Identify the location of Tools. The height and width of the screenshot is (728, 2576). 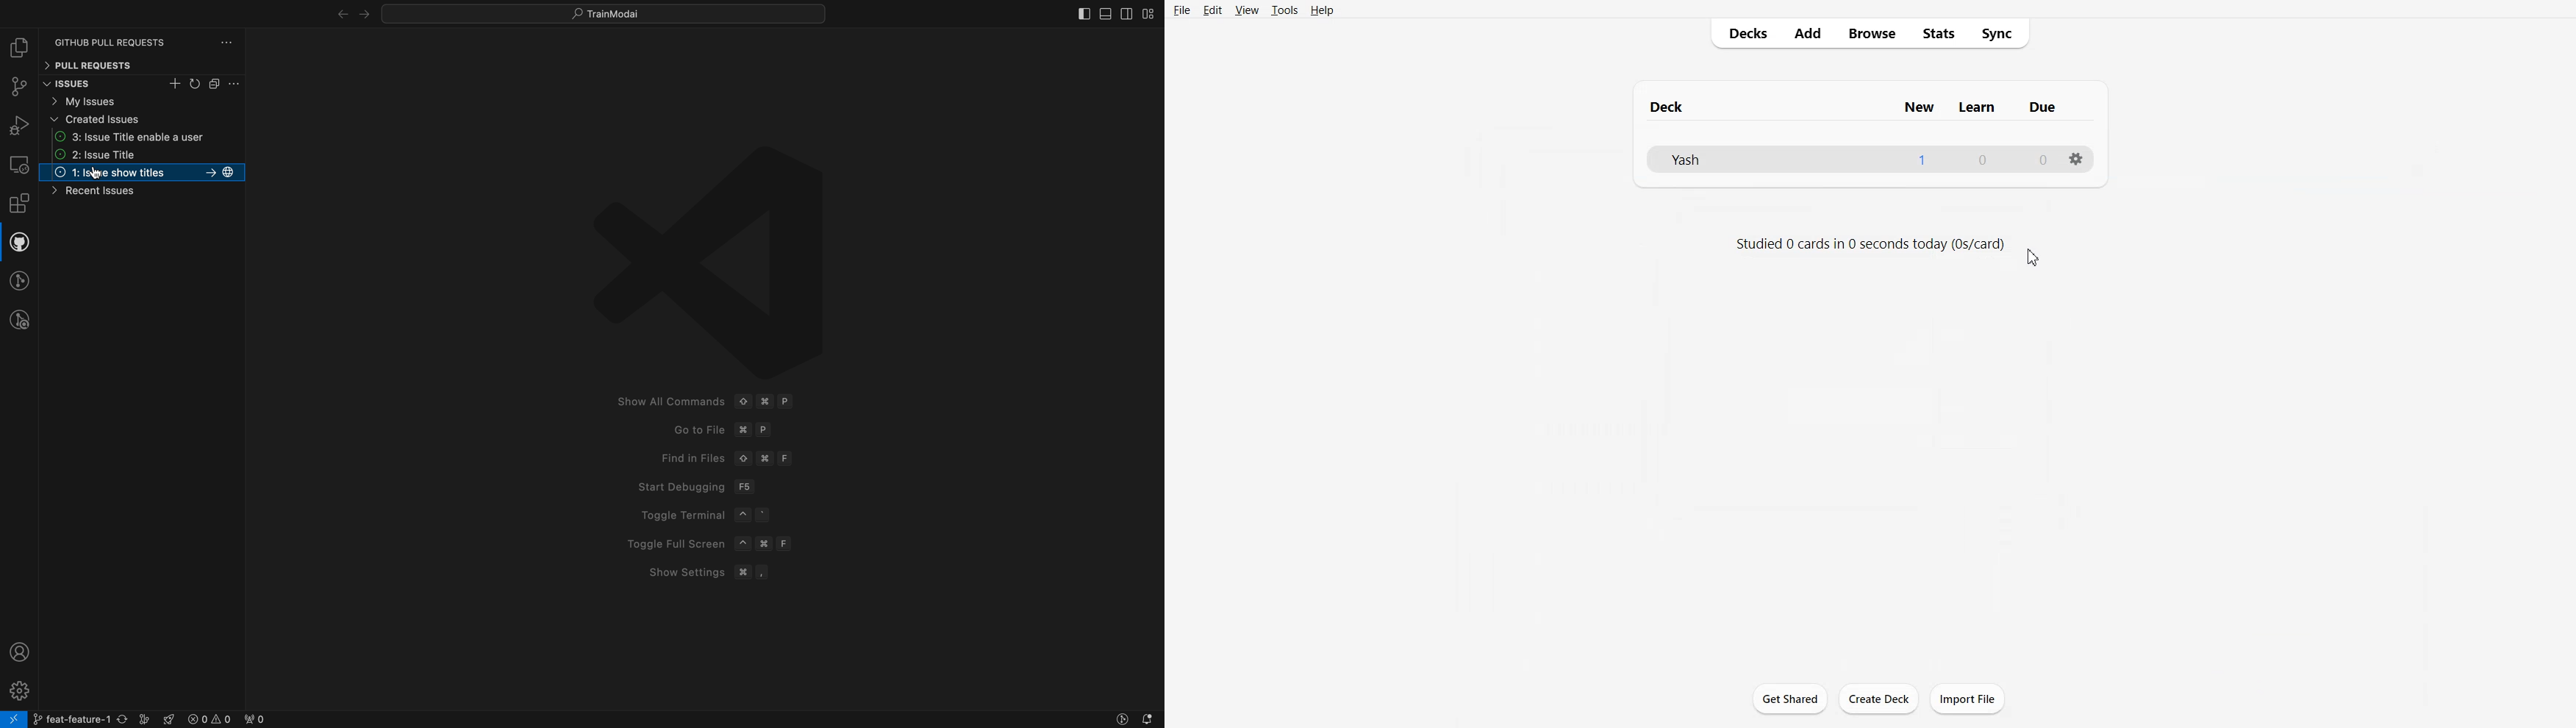
(1285, 10).